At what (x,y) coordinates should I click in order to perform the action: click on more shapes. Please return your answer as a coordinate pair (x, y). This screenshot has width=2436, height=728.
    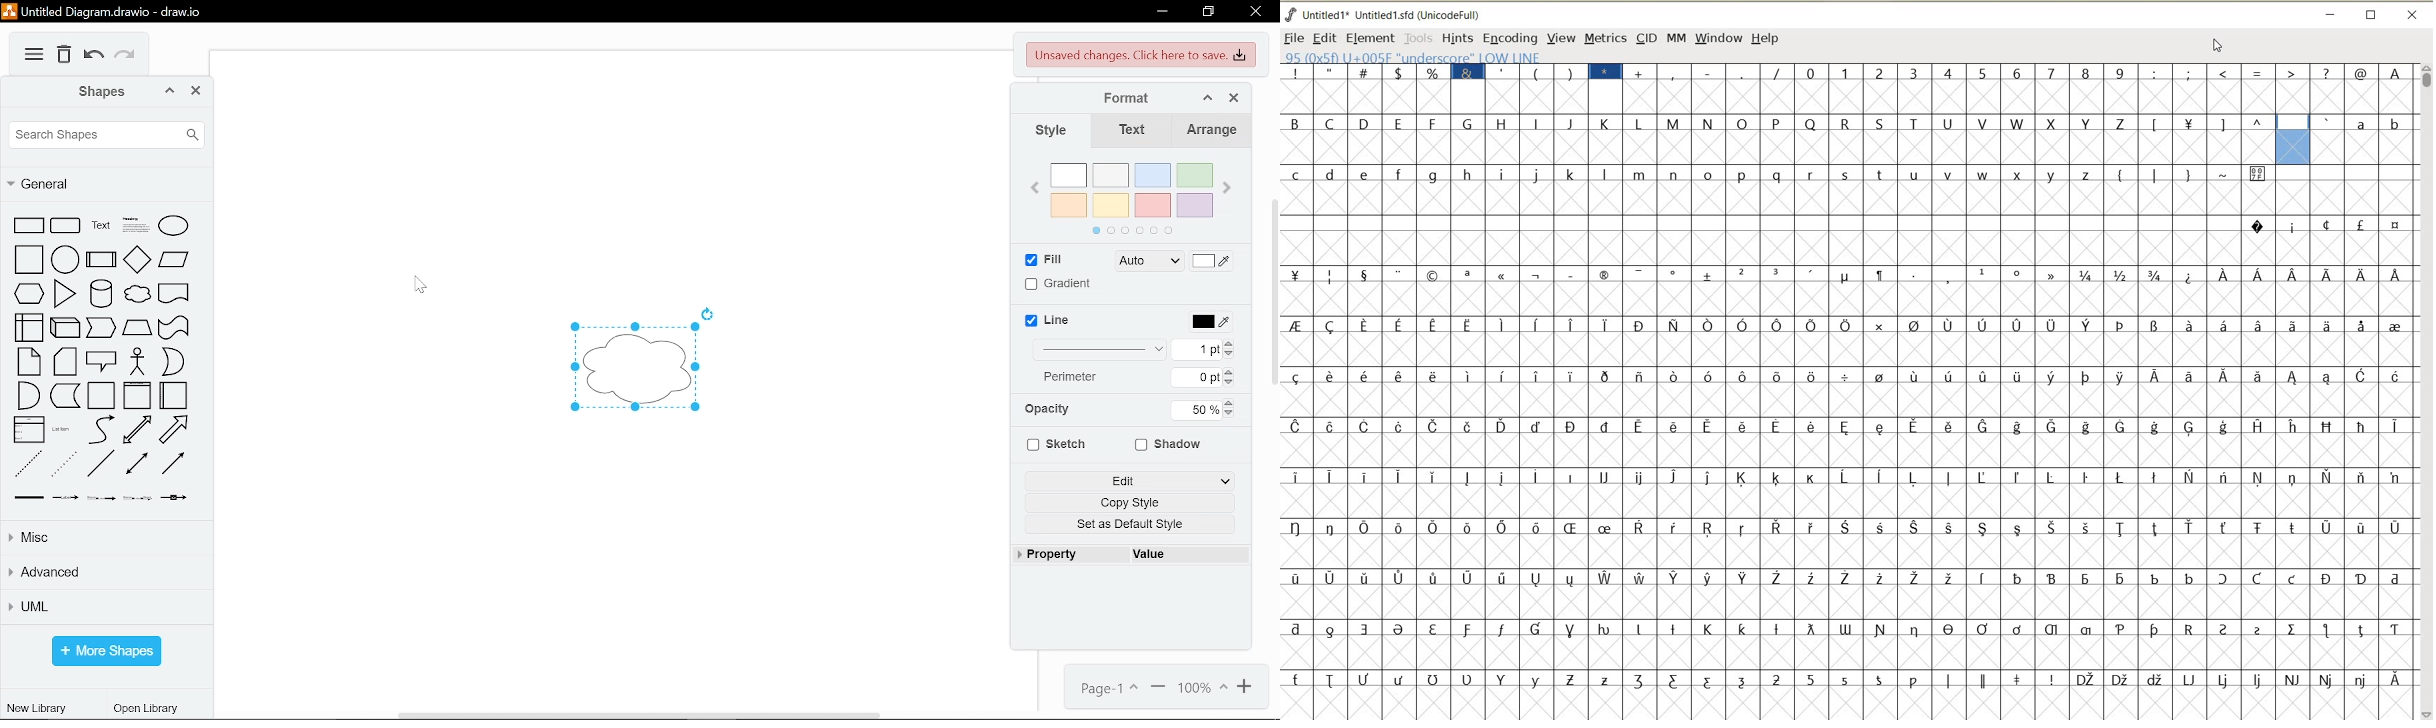
    Looking at the image, I should click on (106, 651).